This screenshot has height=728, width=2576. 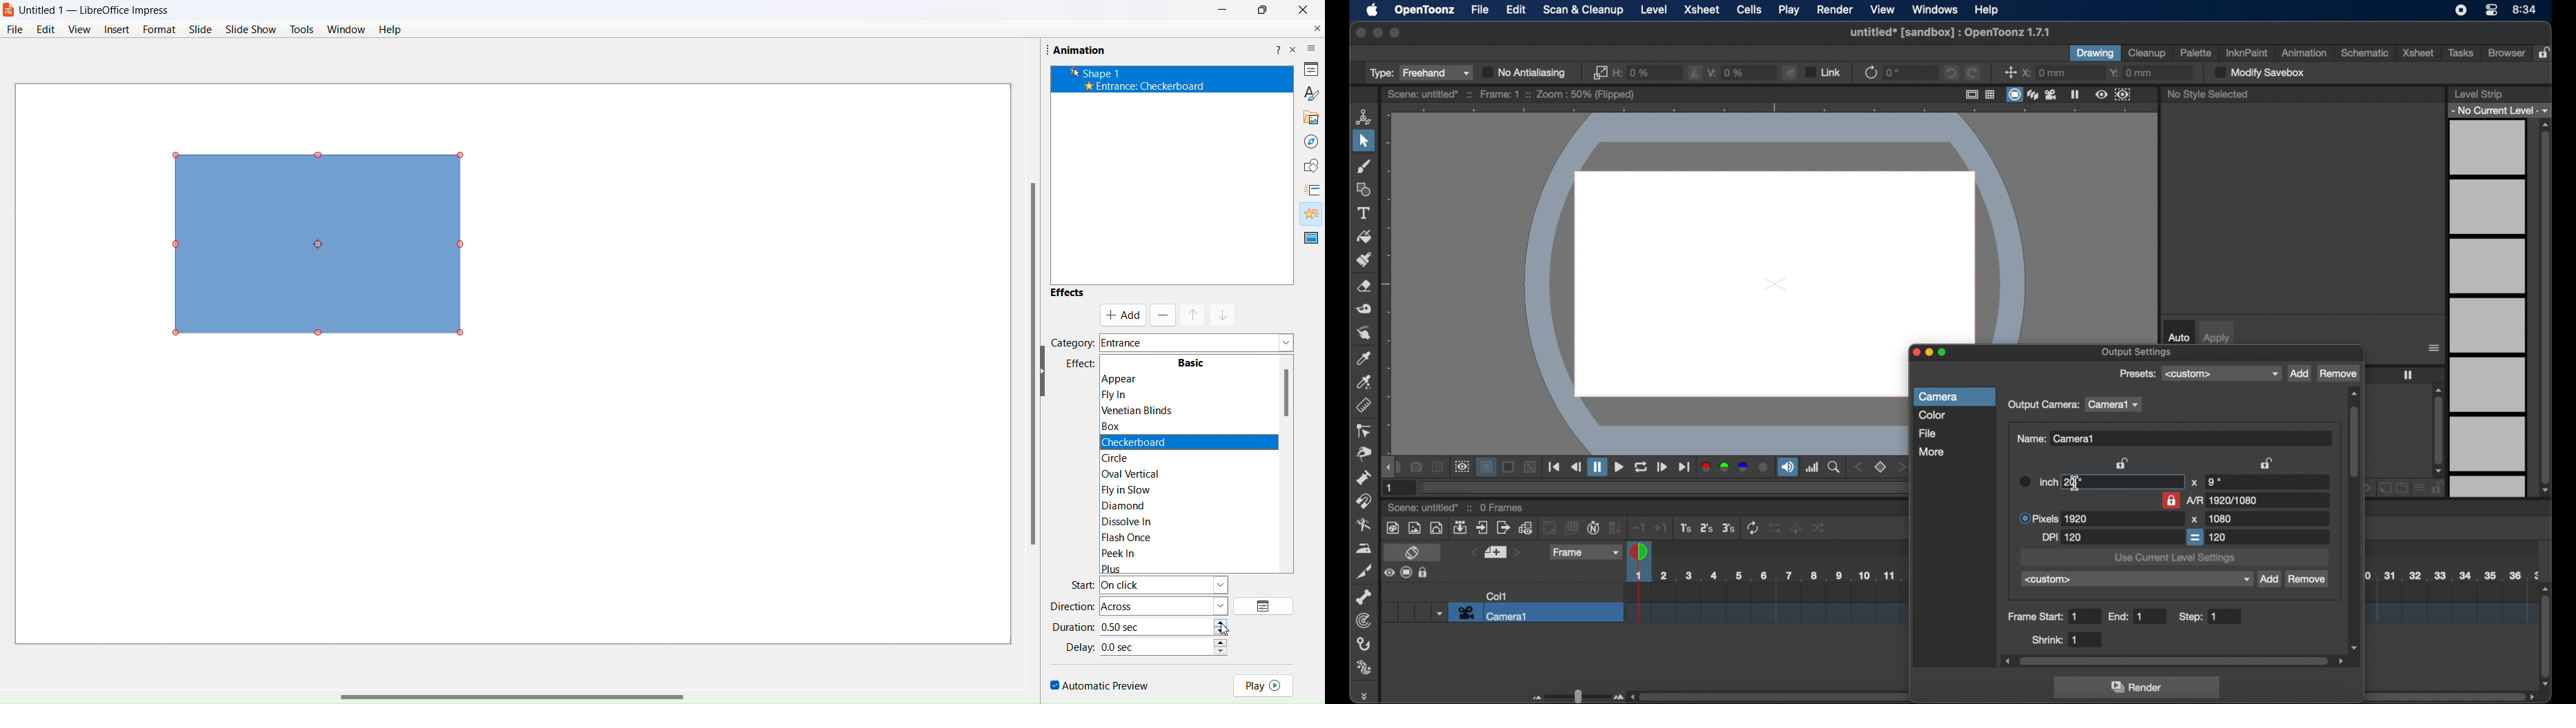 I want to click on canvas, so click(x=1771, y=226).